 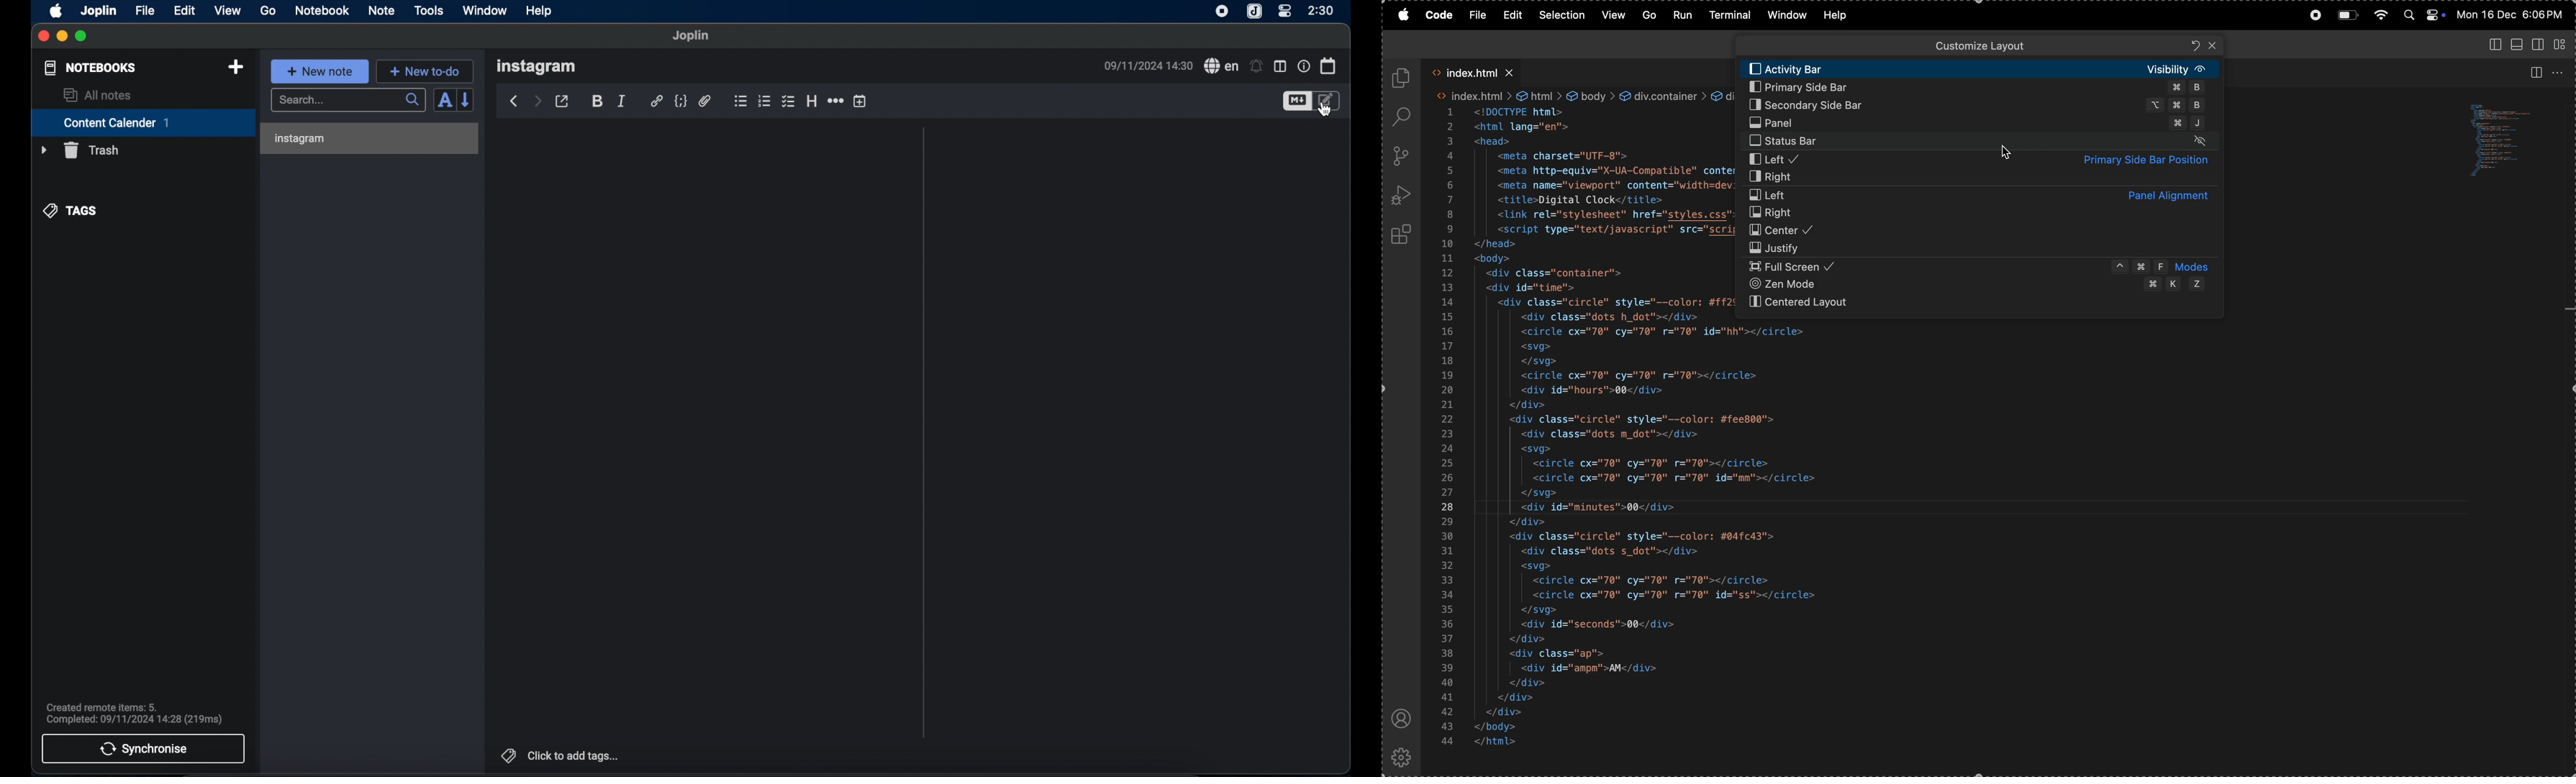 I want to click on insert time, so click(x=860, y=101).